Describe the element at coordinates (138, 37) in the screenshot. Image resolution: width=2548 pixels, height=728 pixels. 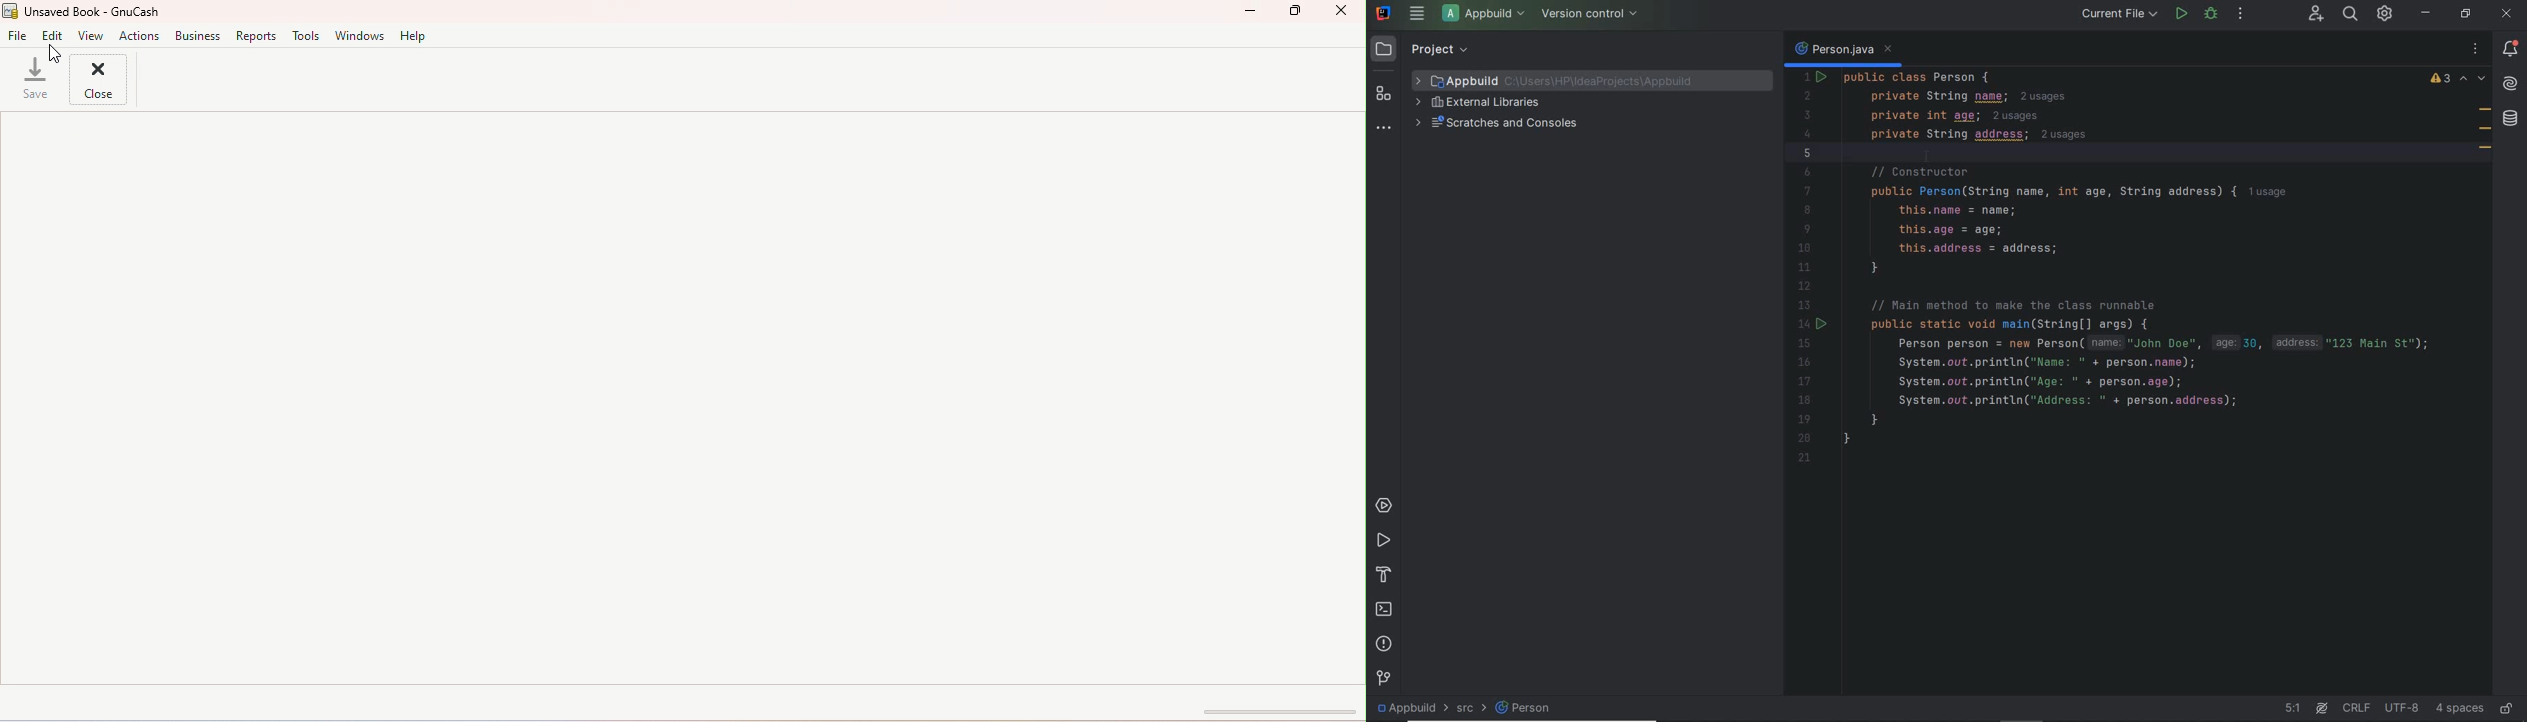
I see `actions` at that location.